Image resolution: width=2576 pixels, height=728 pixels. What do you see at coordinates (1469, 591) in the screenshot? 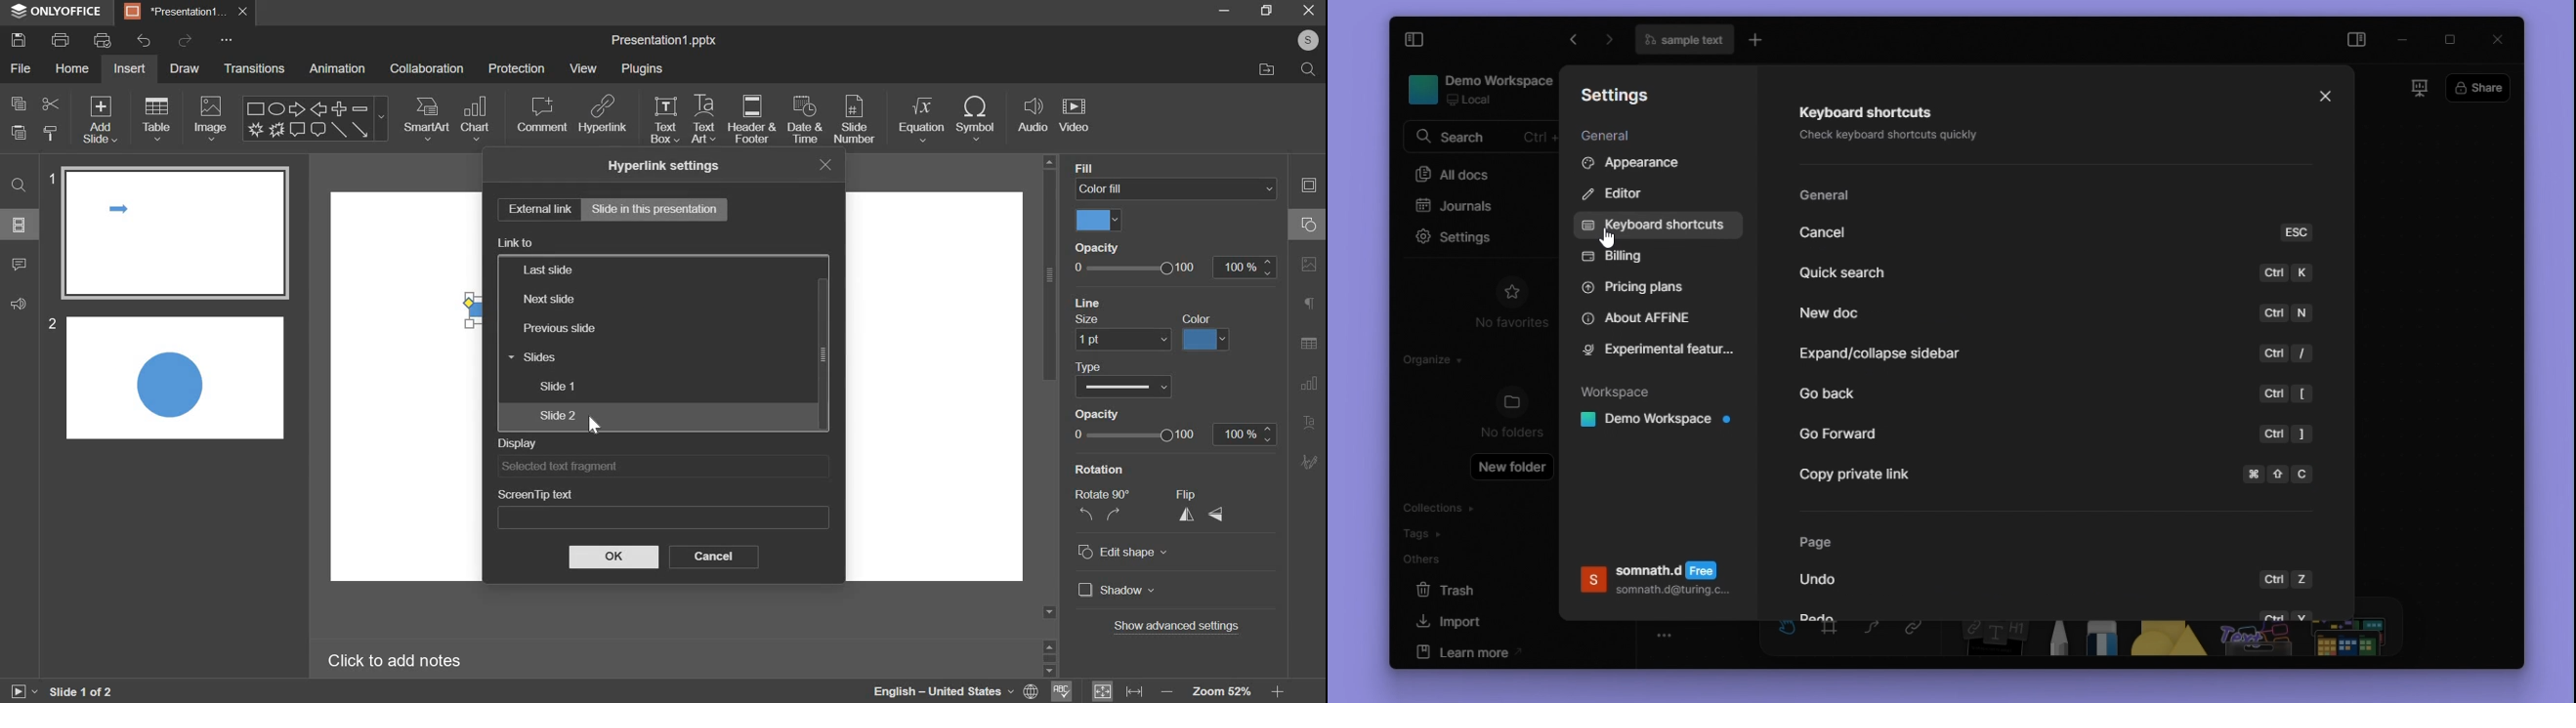
I see `` at bounding box center [1469, 591].